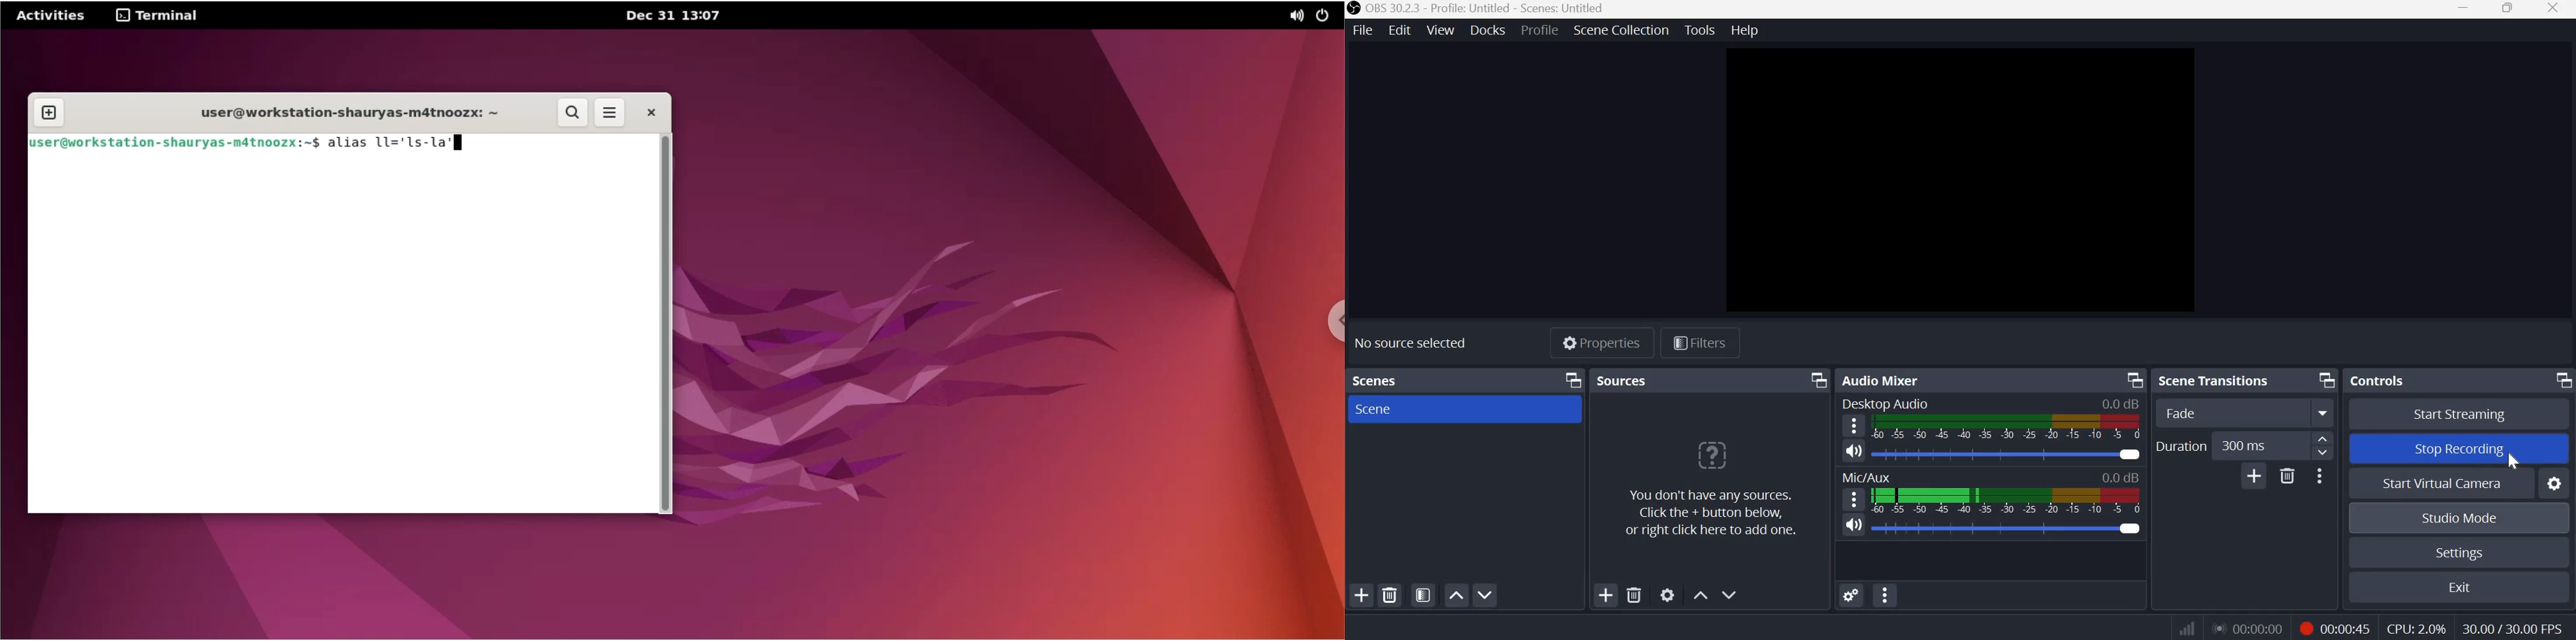 The height and width of the screenshot is (644, 2576). What do you see at coordinates (2554, 484) in the screenshot?
I see `Configure virtual camera` at bounding box center [2554, 484].